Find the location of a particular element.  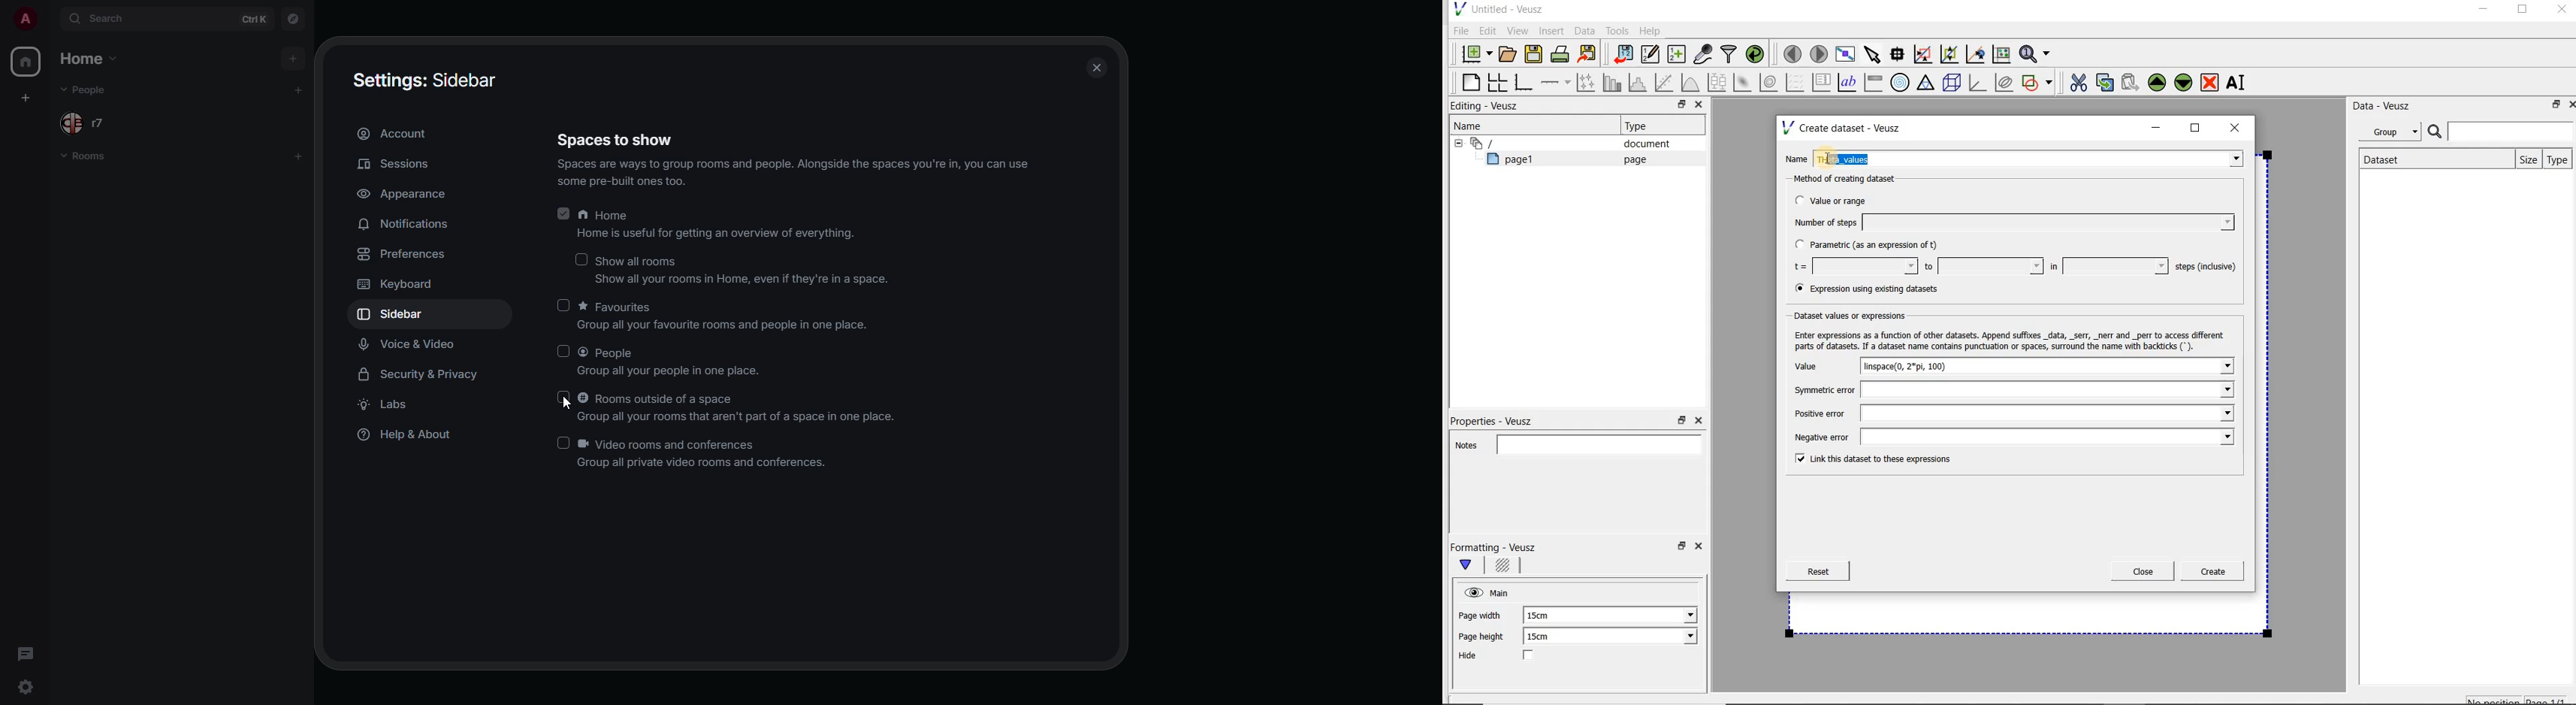

 Rooms outside of a space Group all your rooms that aren't part of a space in one place. is located at coordinates (738, 405).